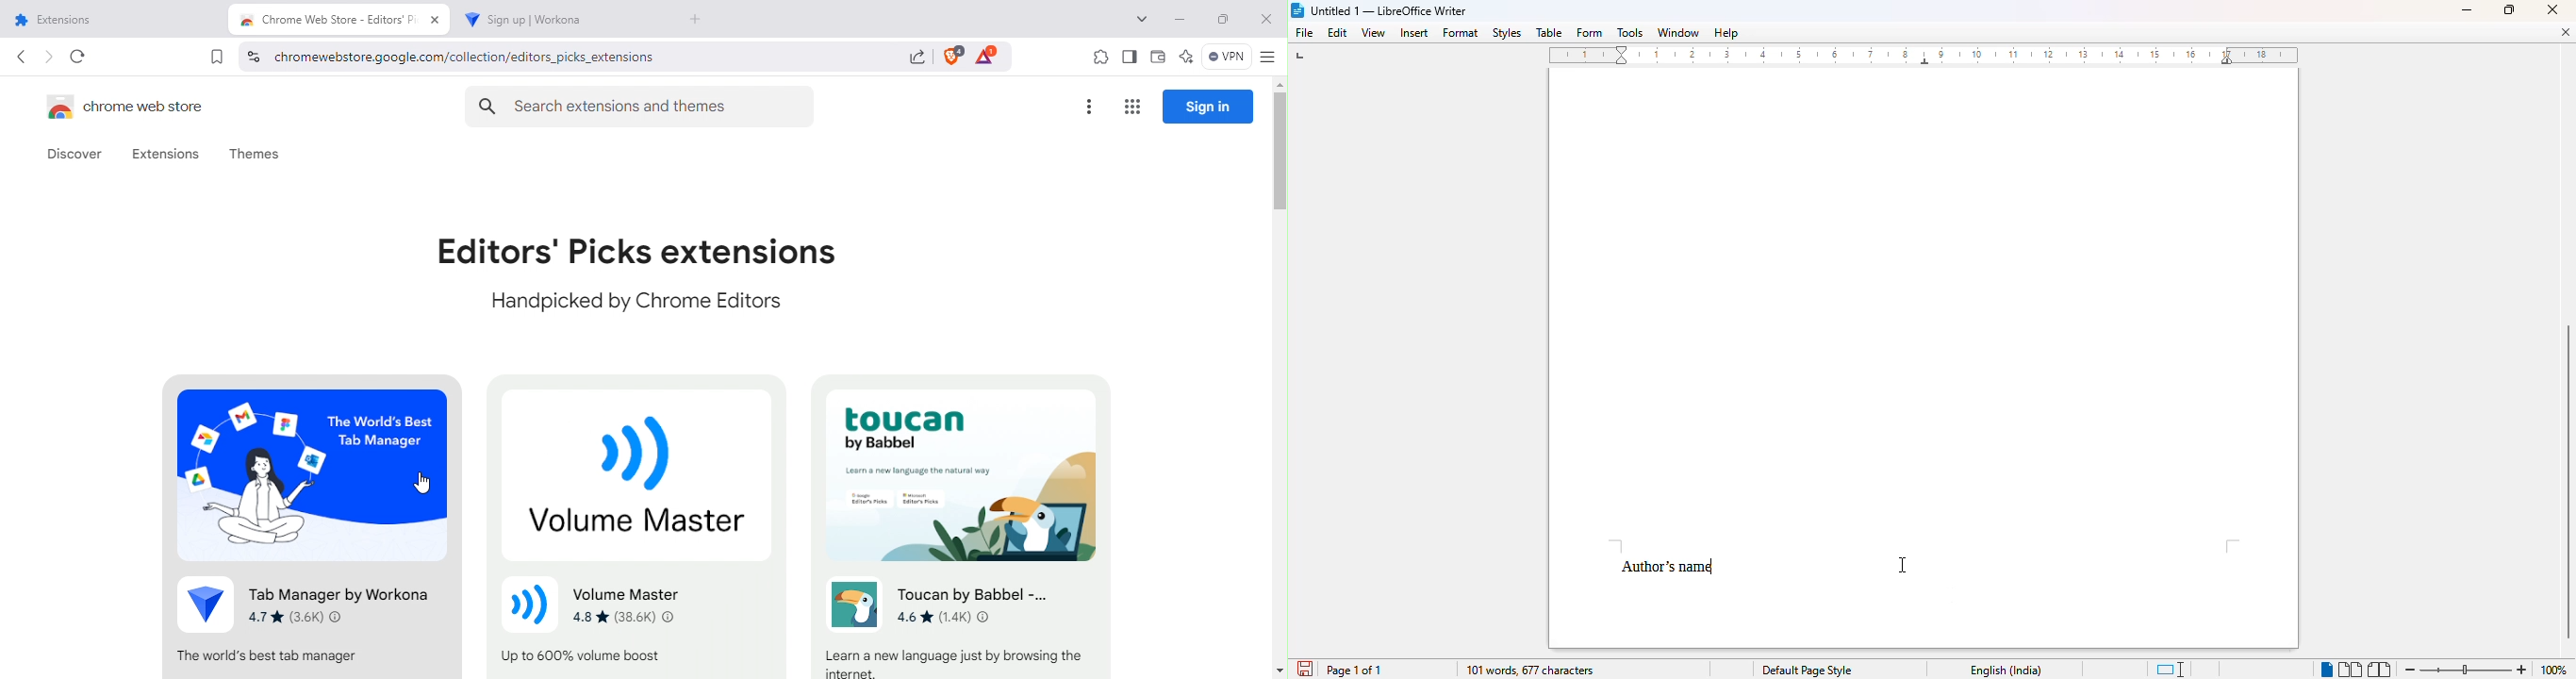 This screenshot has width=2576, height=700. Describe the element at coordinates (1338, 33) in the screenshot. I see `edit` at that location.